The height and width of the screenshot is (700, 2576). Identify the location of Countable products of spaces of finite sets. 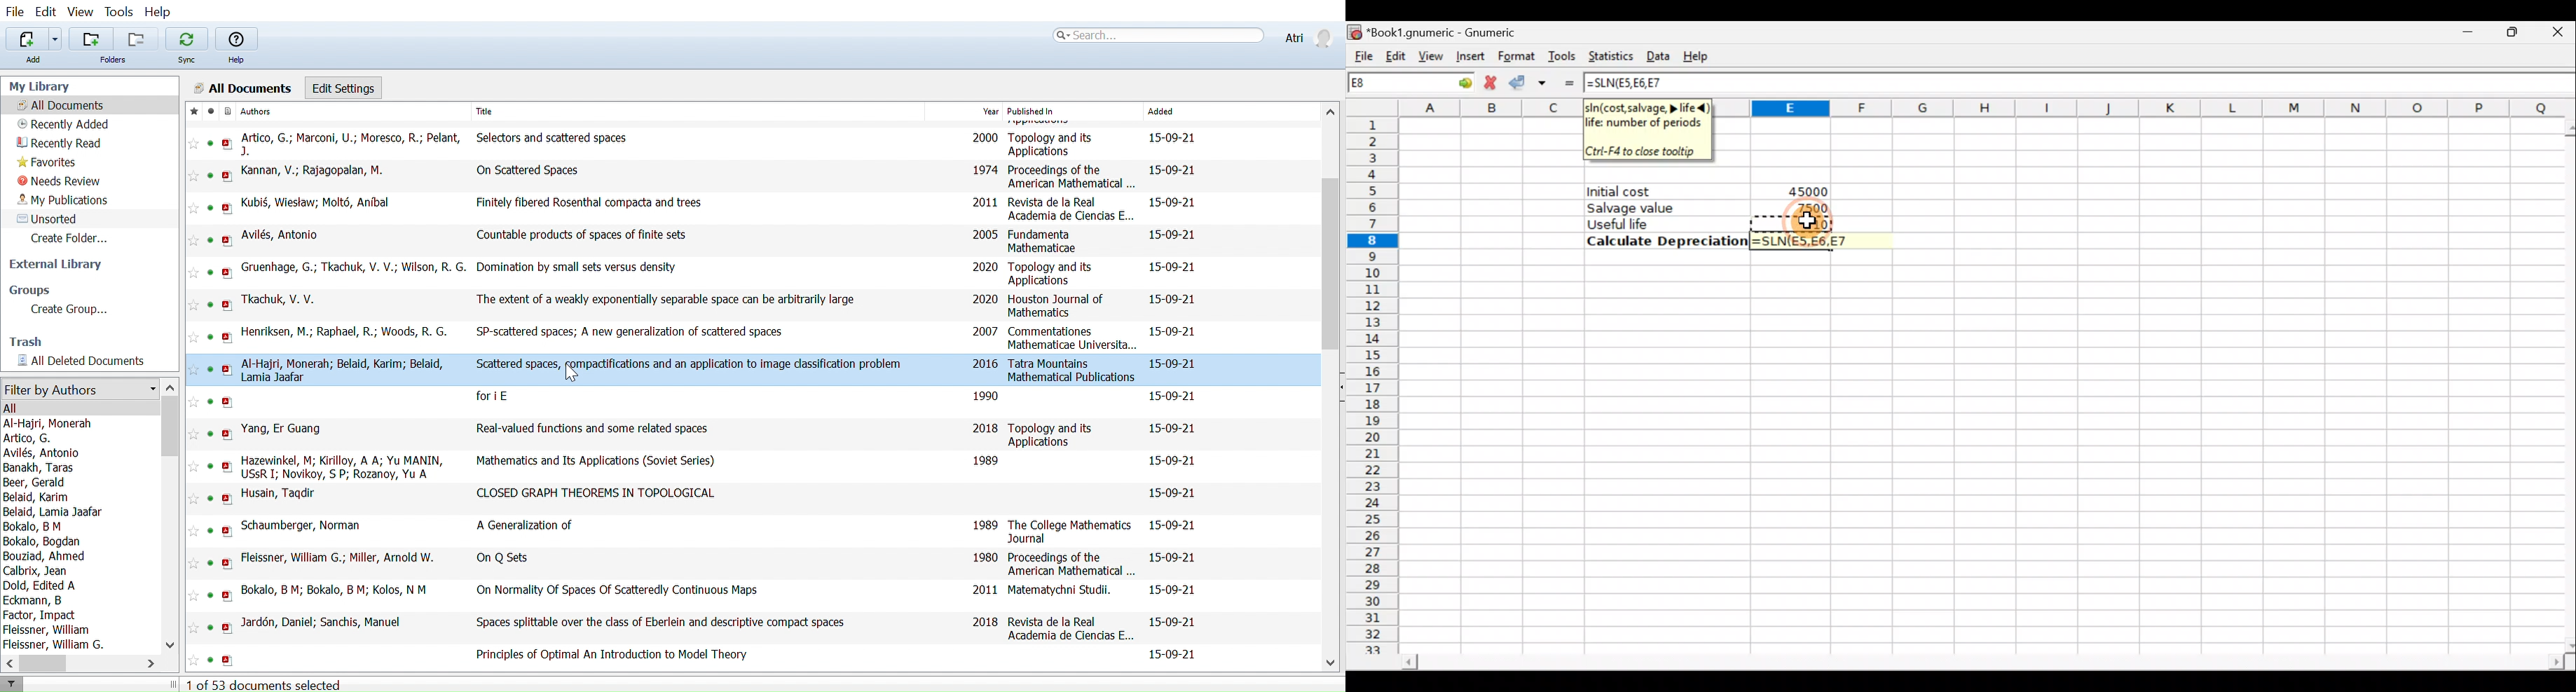
(581, 236).